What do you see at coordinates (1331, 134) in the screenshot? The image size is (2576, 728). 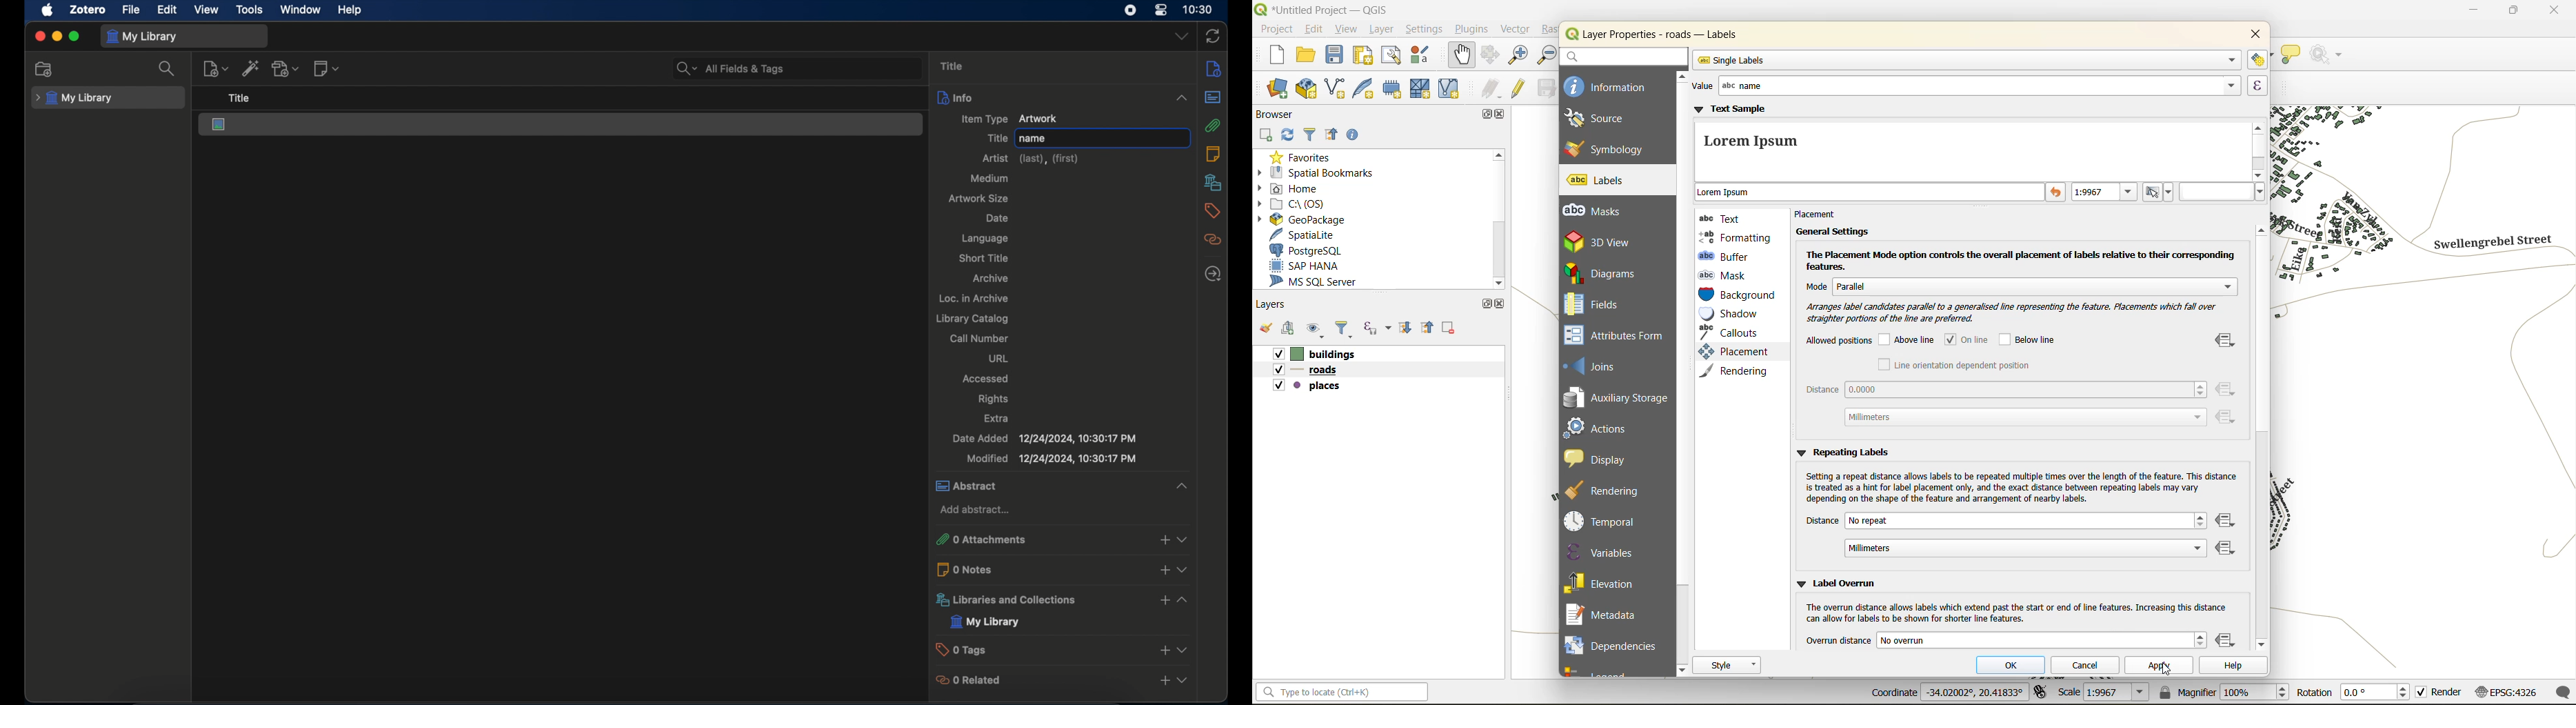 I see `collapse all` at bounding box center [1331, 134].